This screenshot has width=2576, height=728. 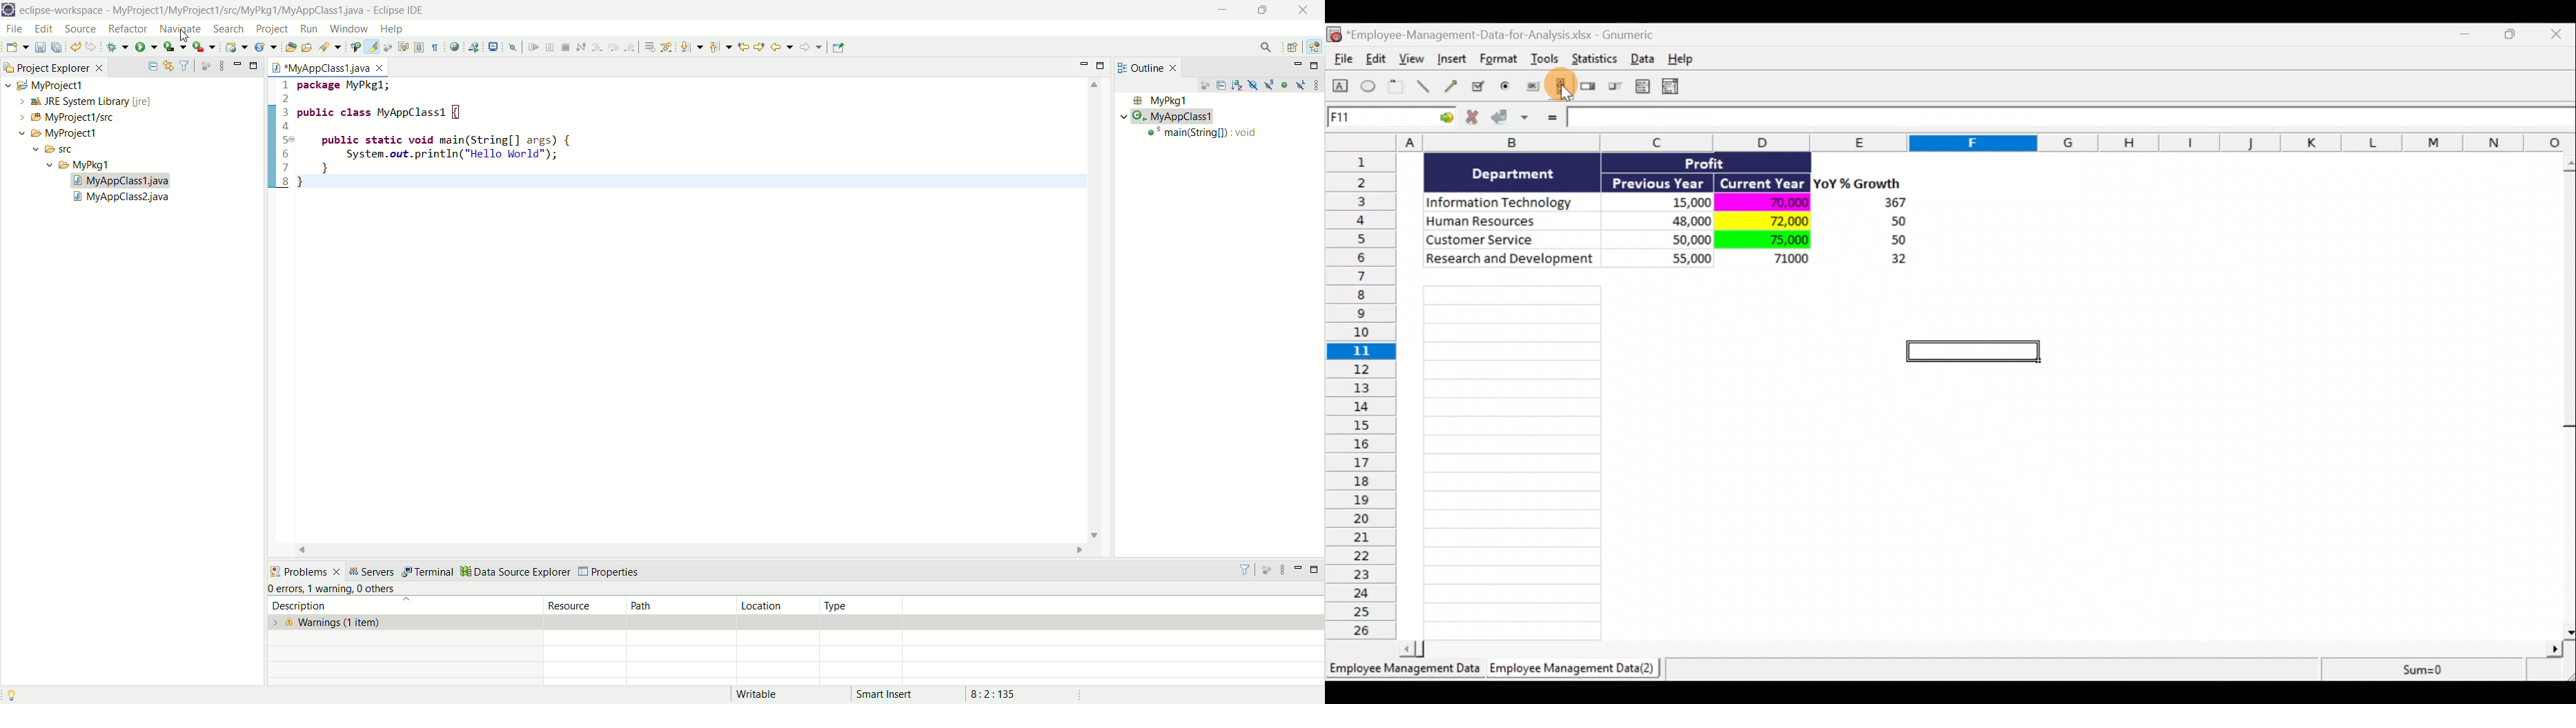 I want to click on Accept changes, so click(x=1512, y=122).